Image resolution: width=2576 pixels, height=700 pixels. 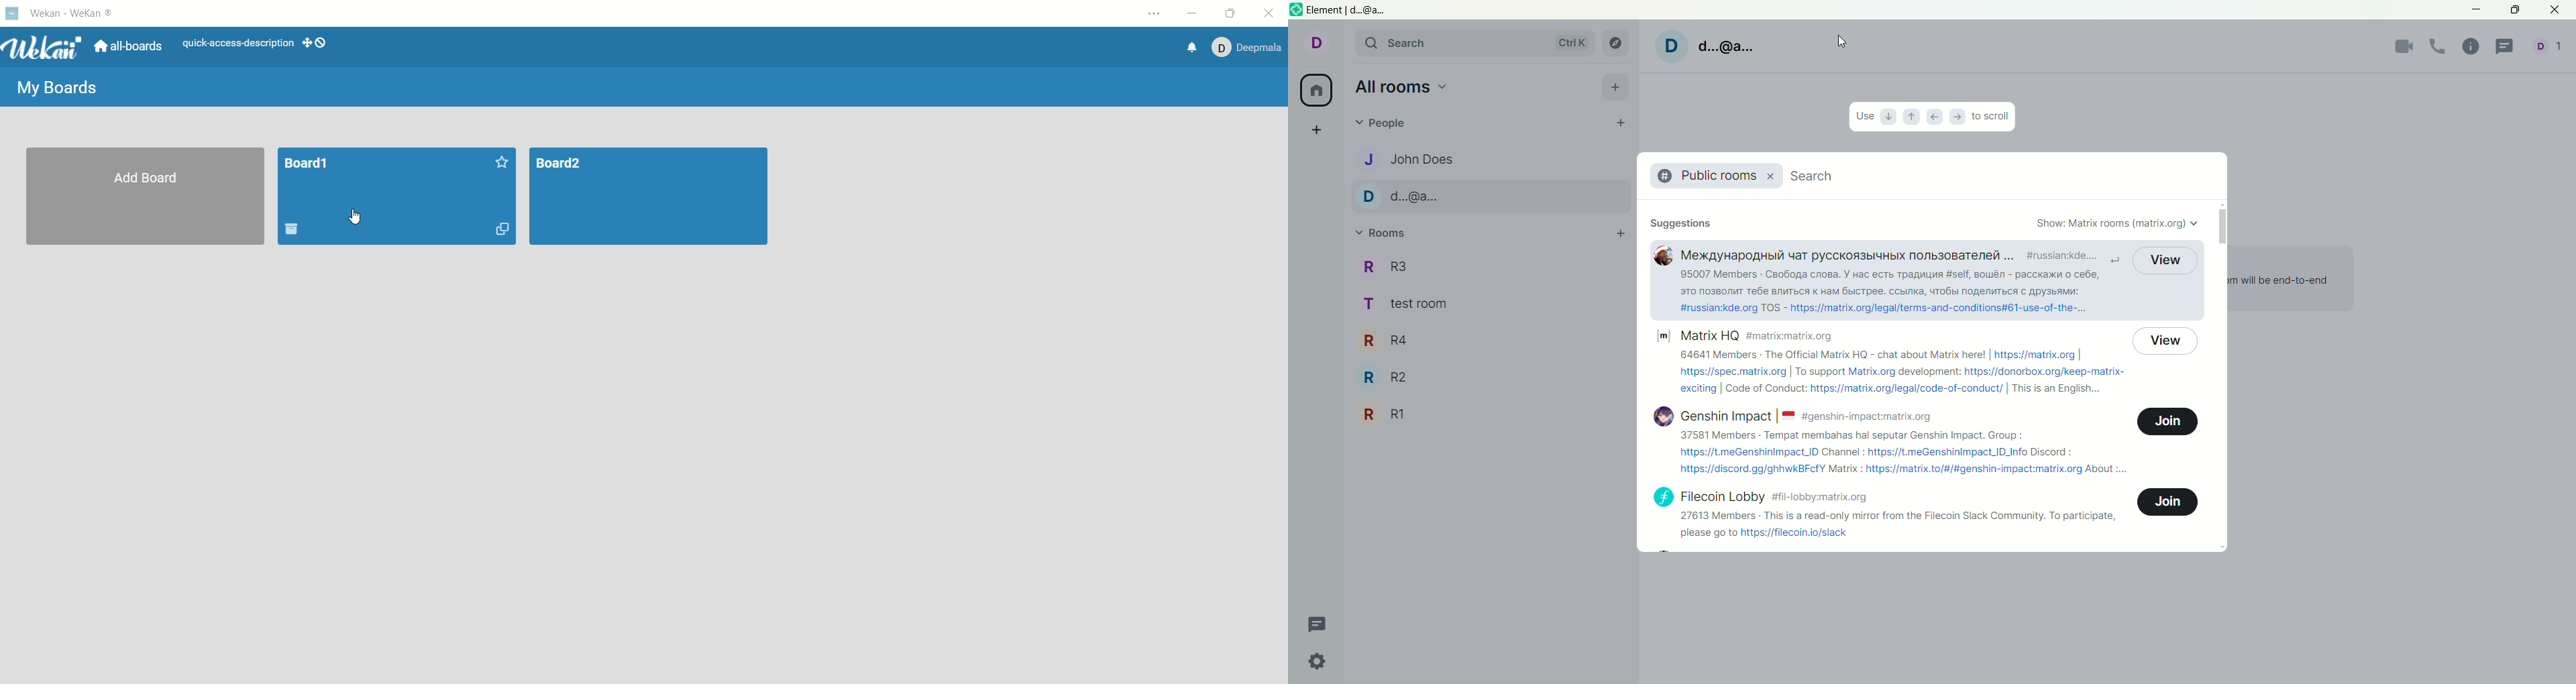 What do you see at coordinates (1474, 43) in the screenshot?
I see `search` at bounding box center [1474, 43].